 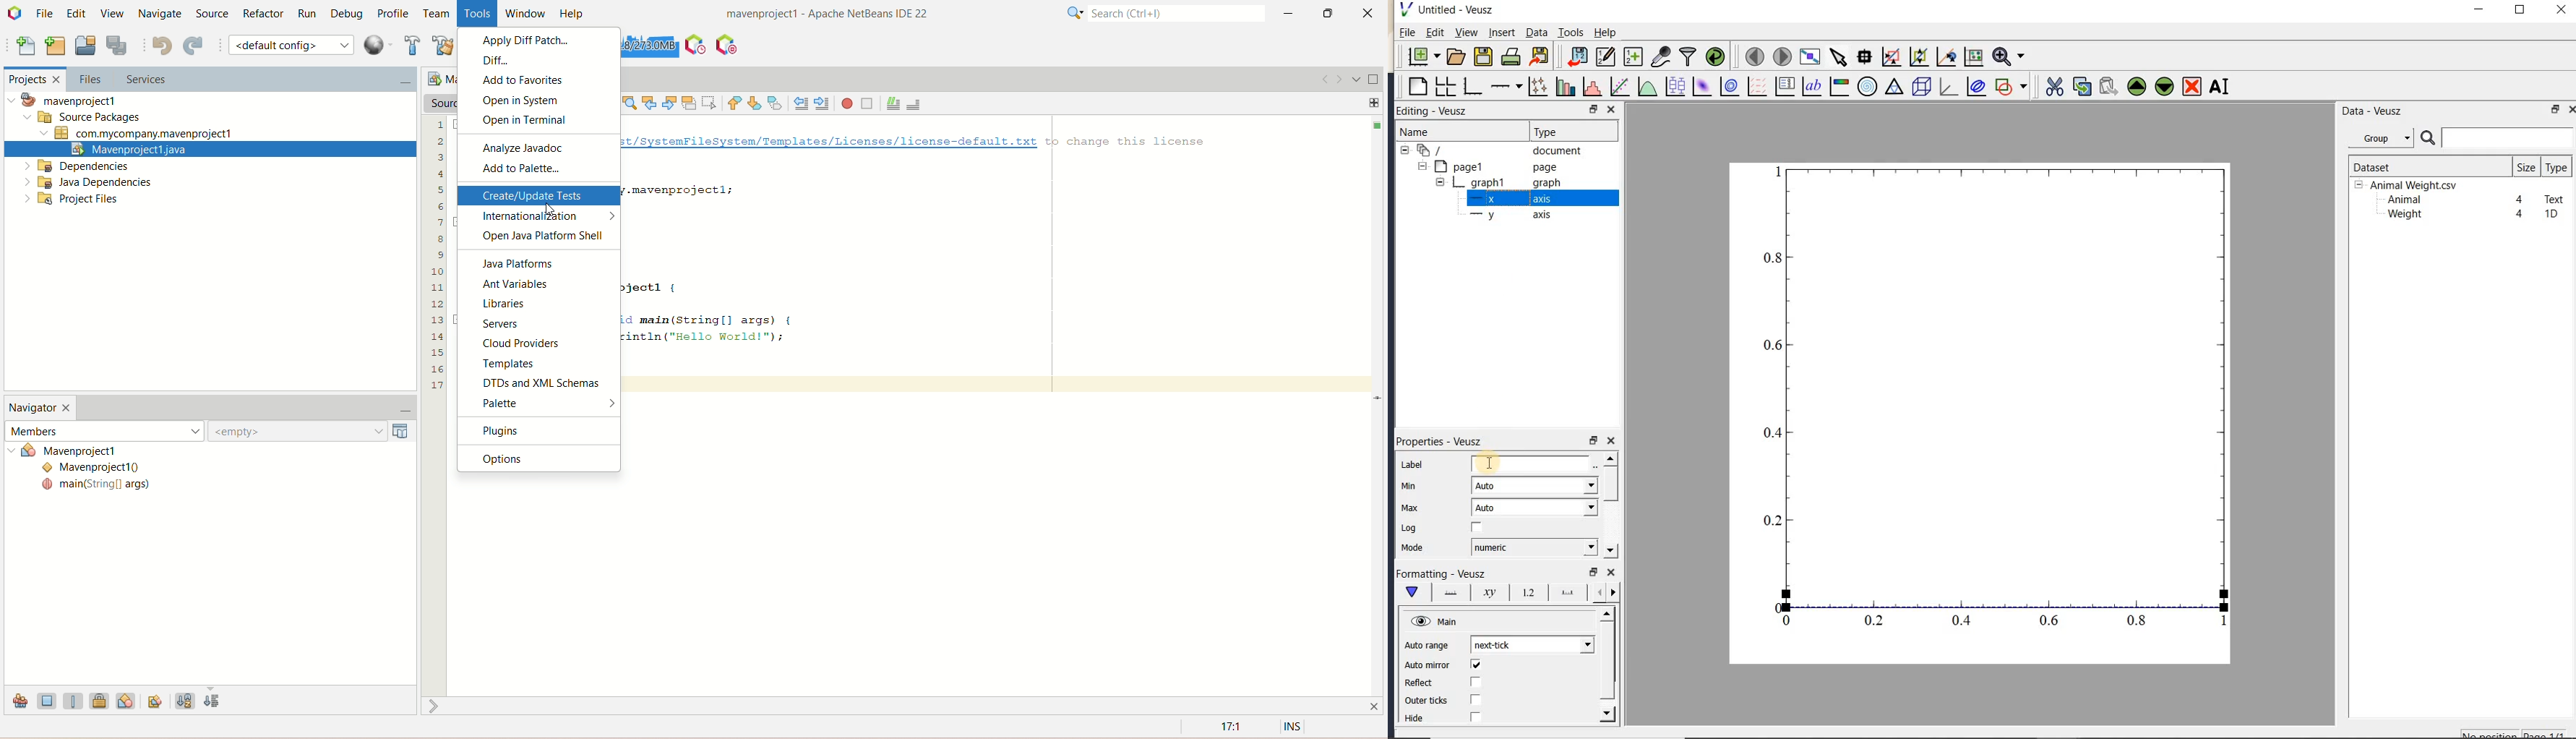 I want to click on export to graphics format, so click(x=1540, y=55).